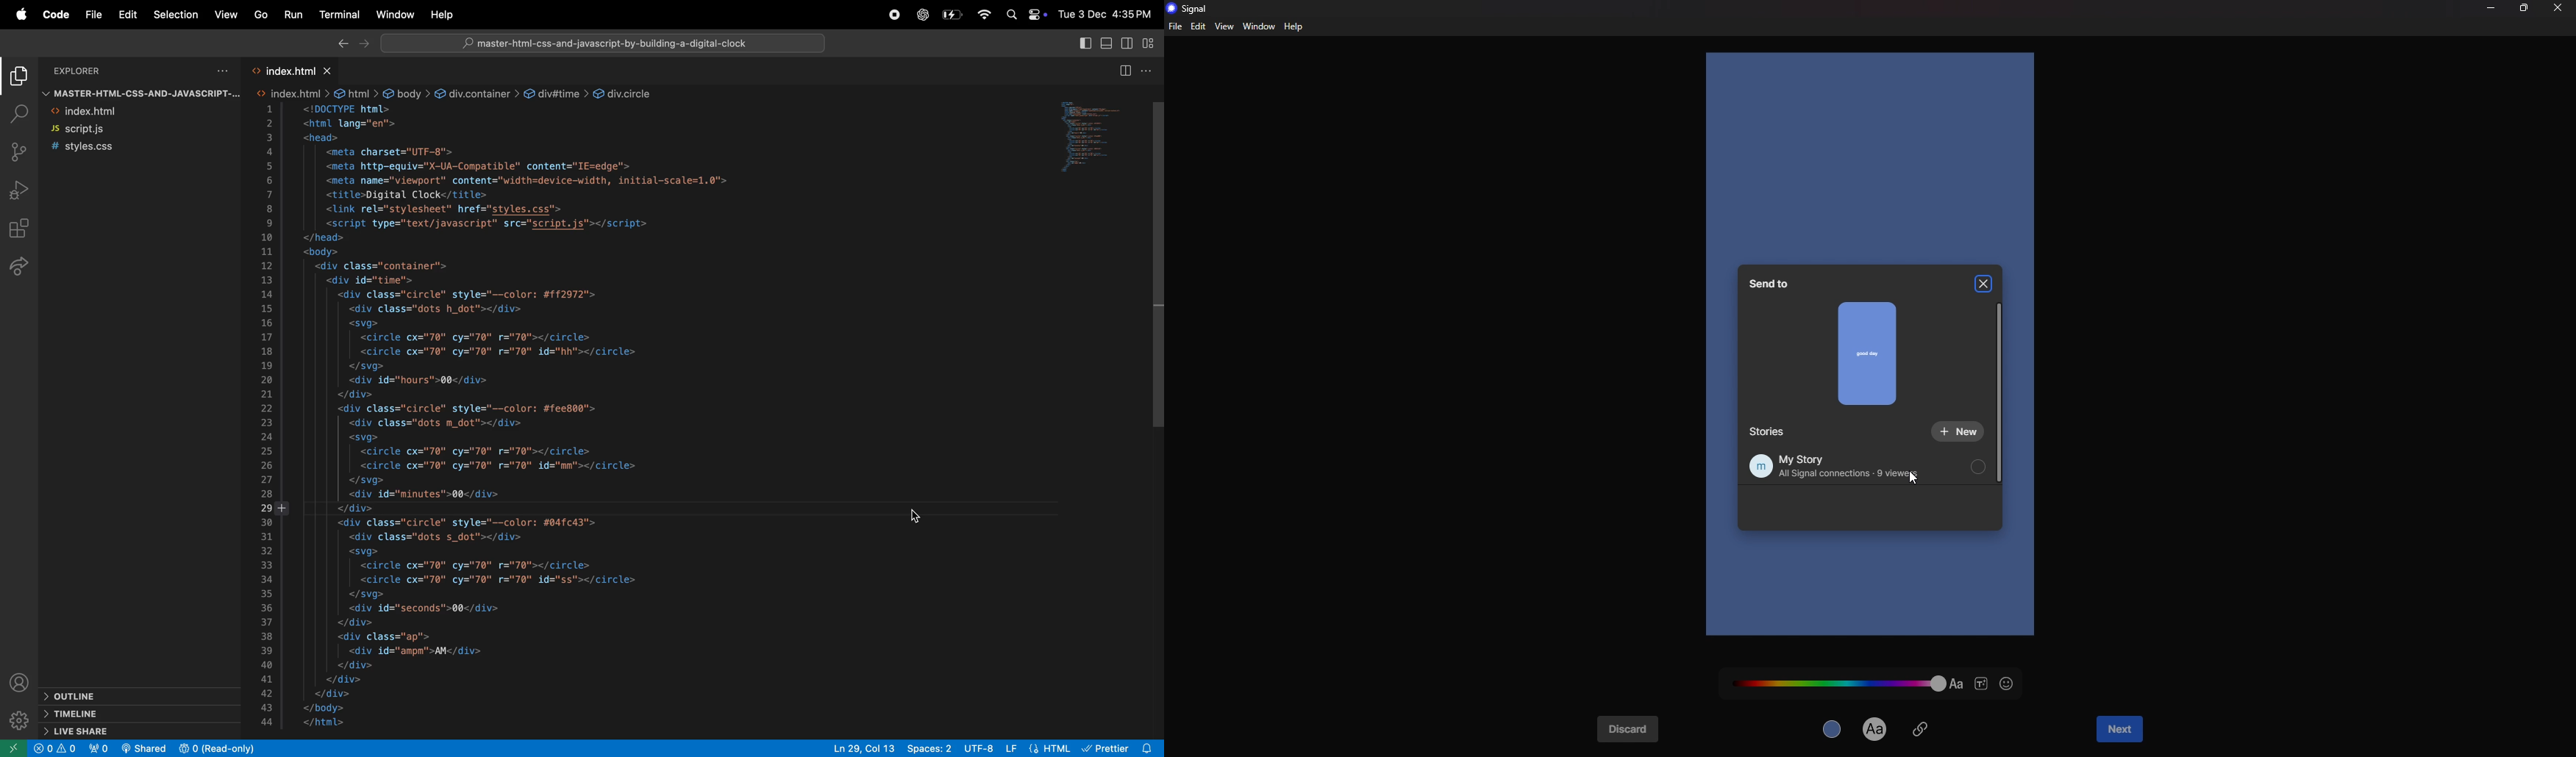  What do you see at coordinates (2525, 7) in the screenshot?
I see `resize` at bounding box center [2525, 7].